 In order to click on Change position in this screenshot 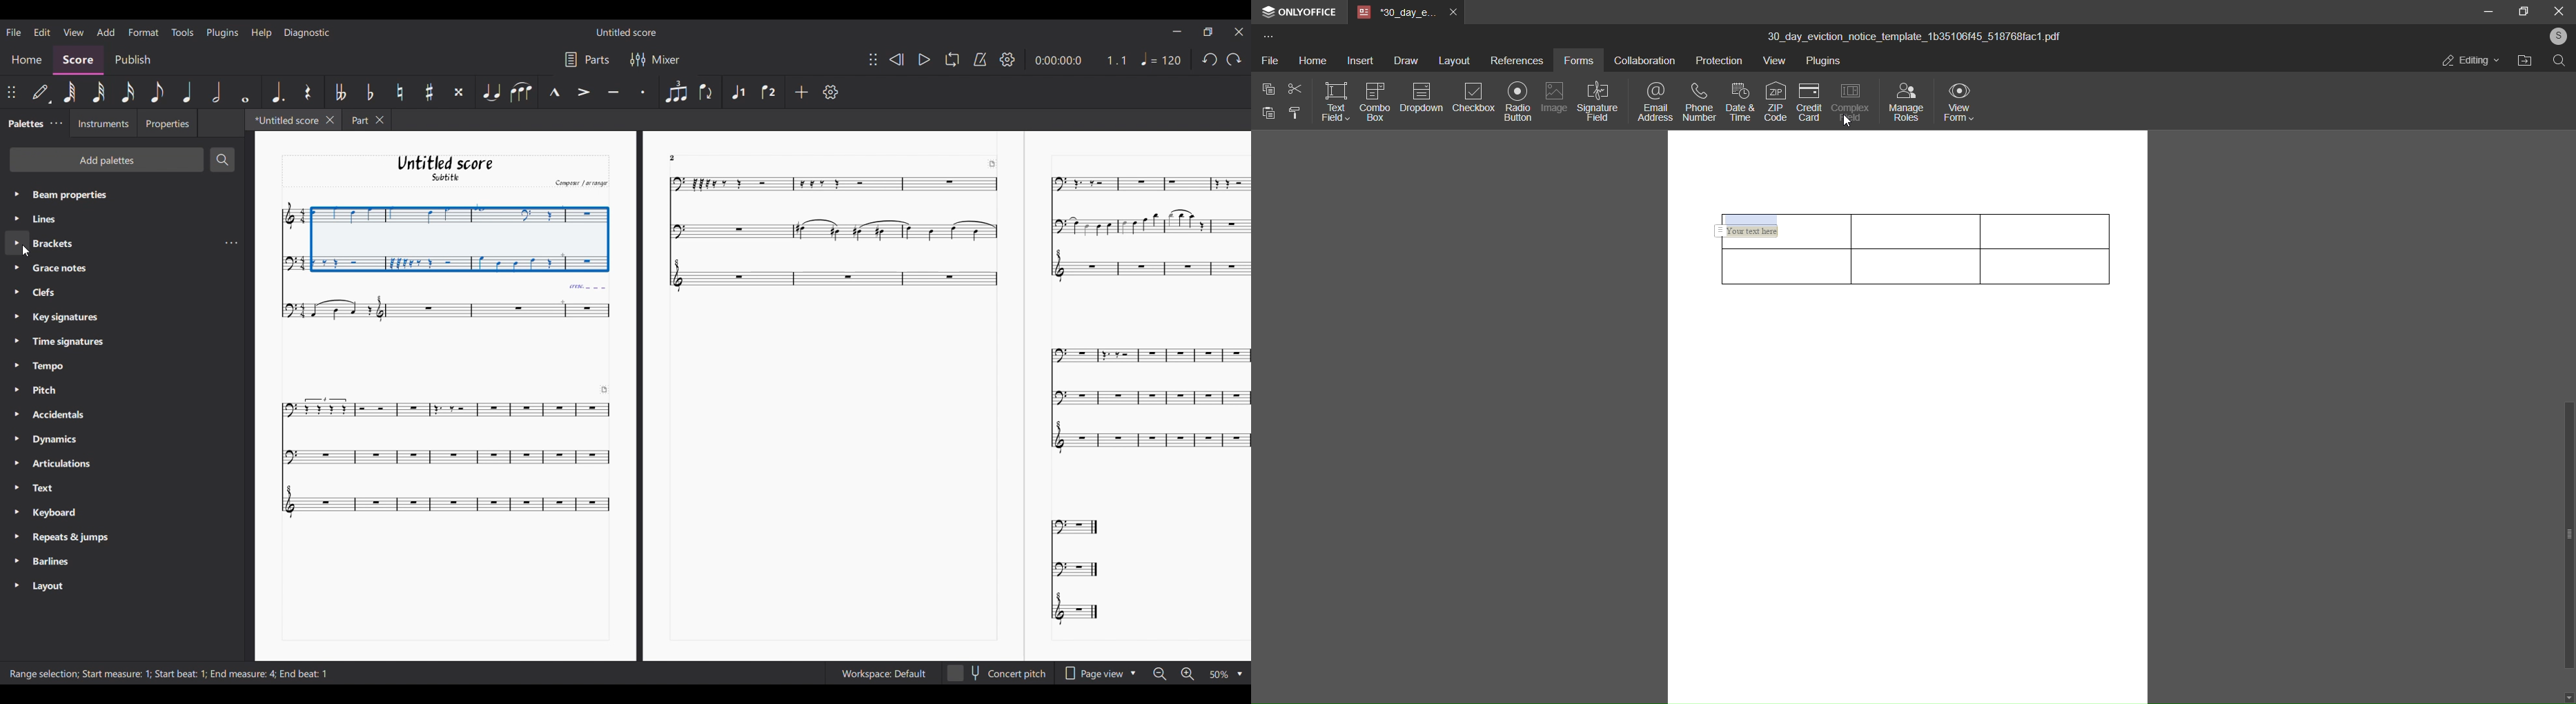, I will do `click(11, 93)`.